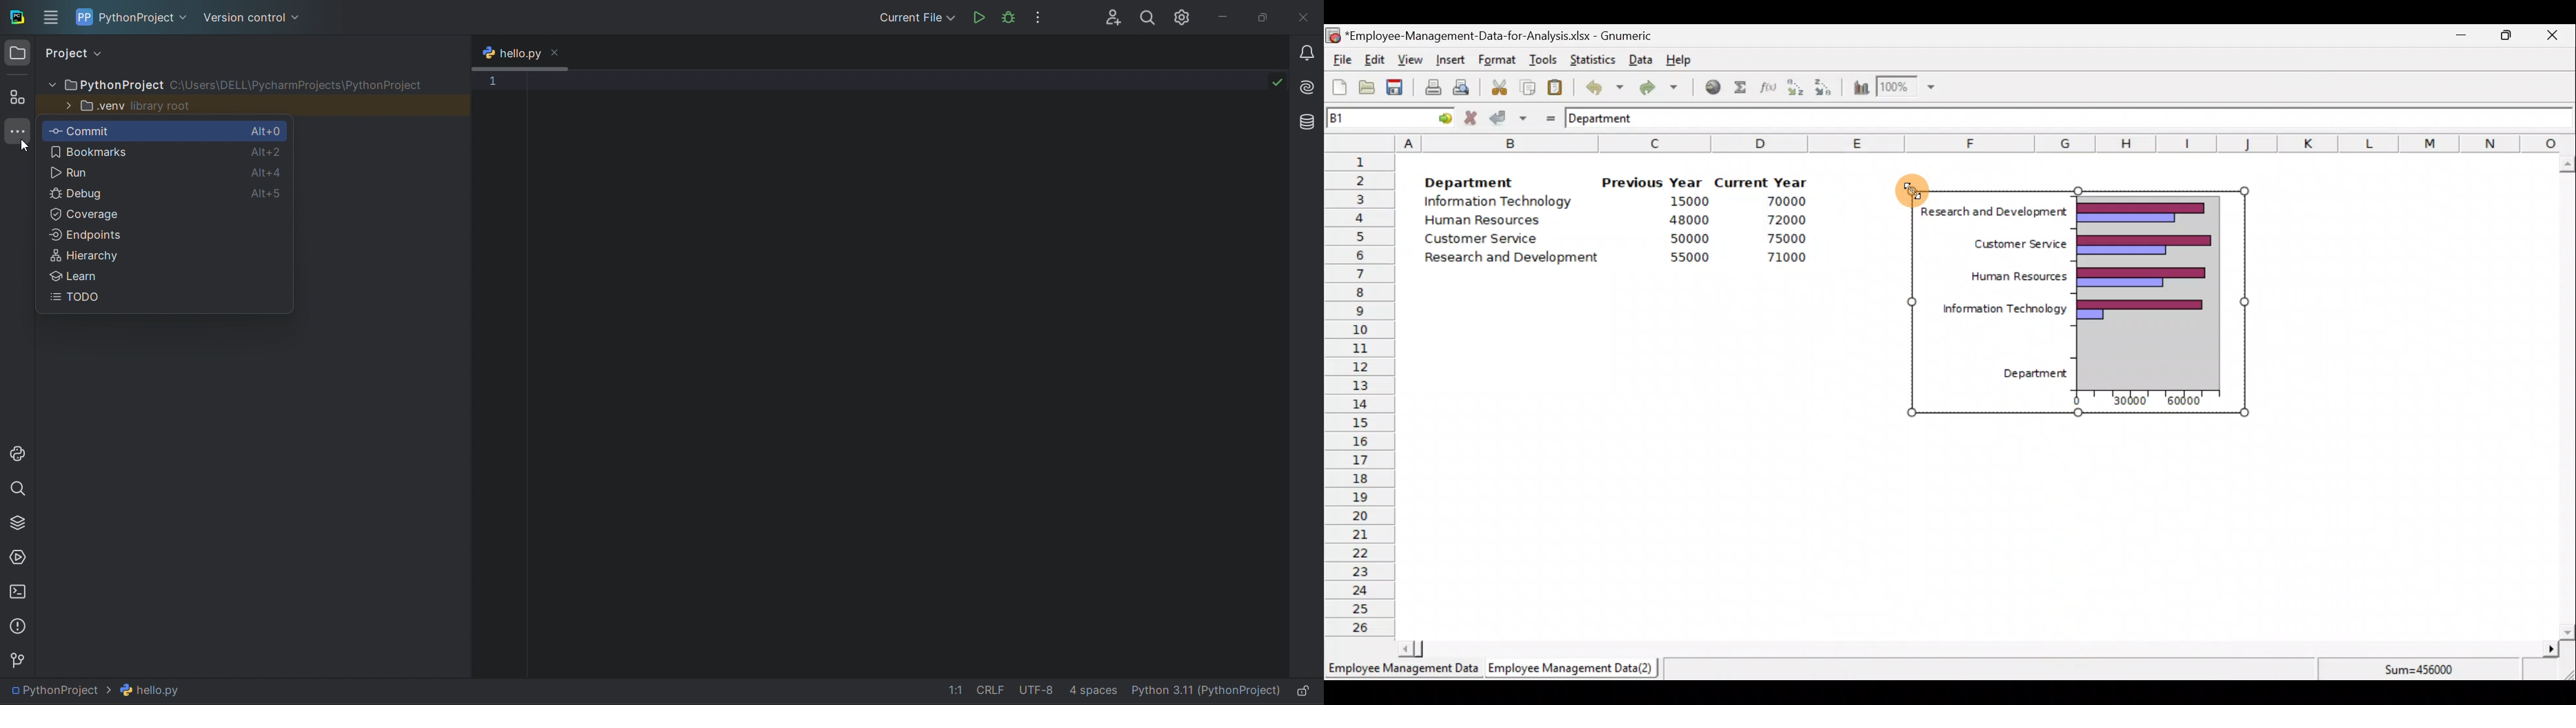  I want to click on 71000, so click(1783, 257).